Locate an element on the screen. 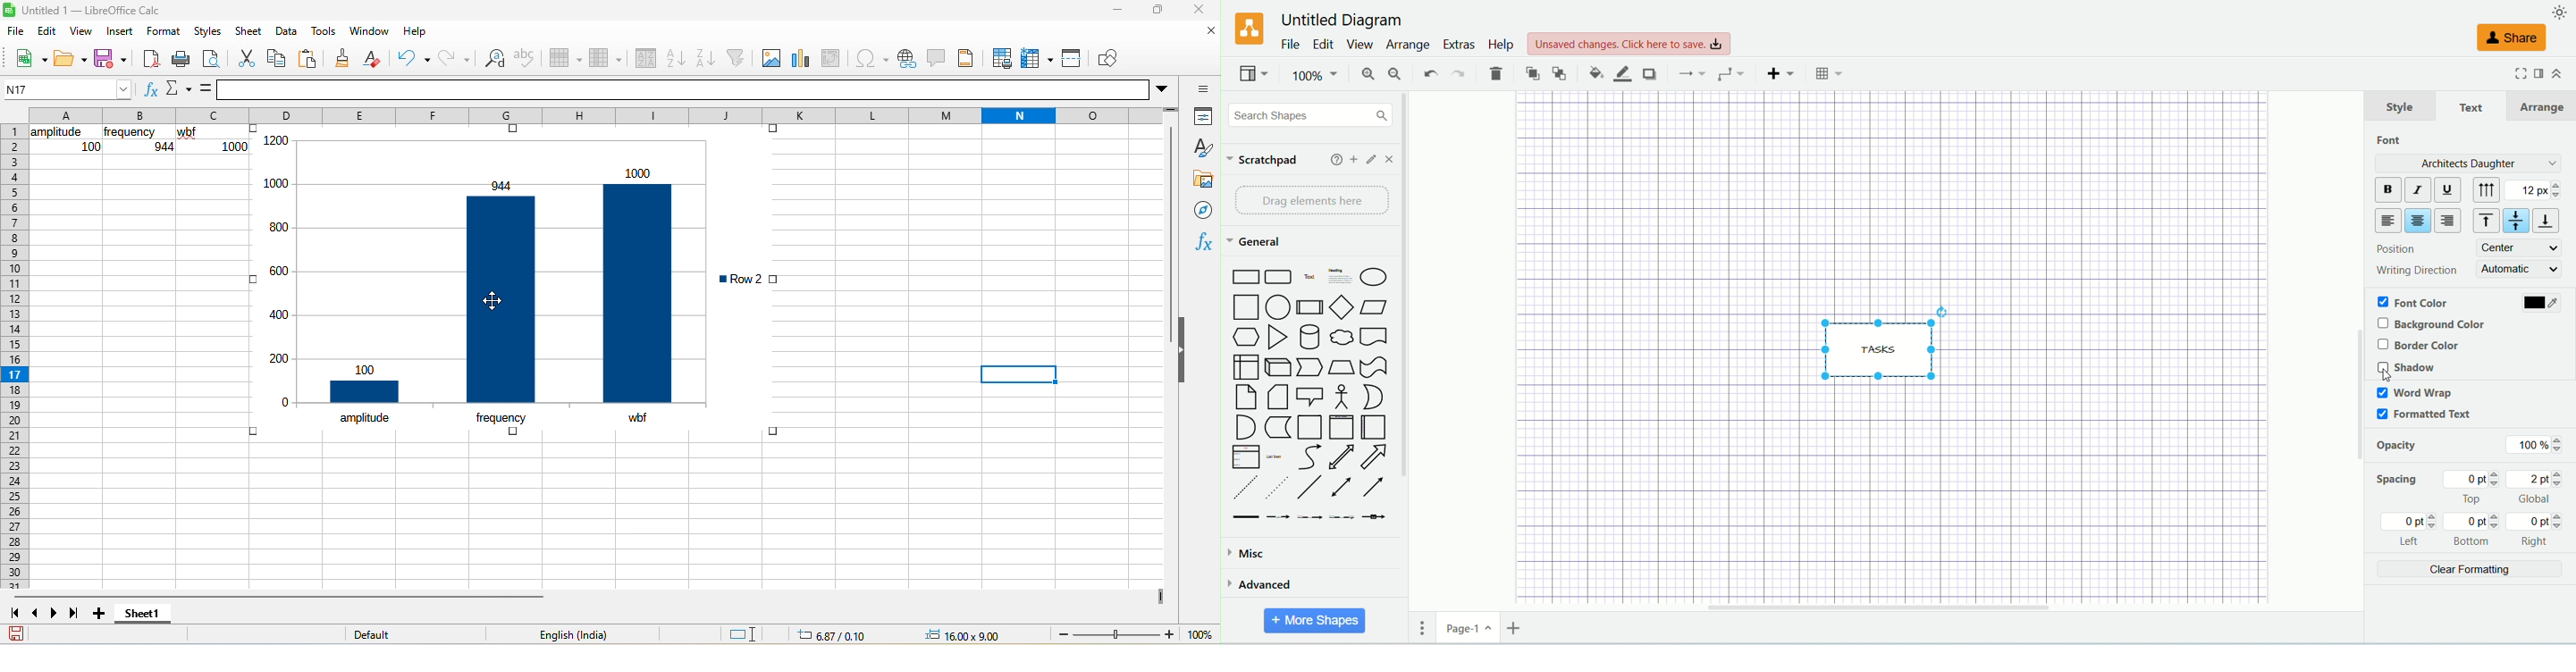 The width and height of the screenshot is (2576, 672). left is located at coordinates (2412, 530).